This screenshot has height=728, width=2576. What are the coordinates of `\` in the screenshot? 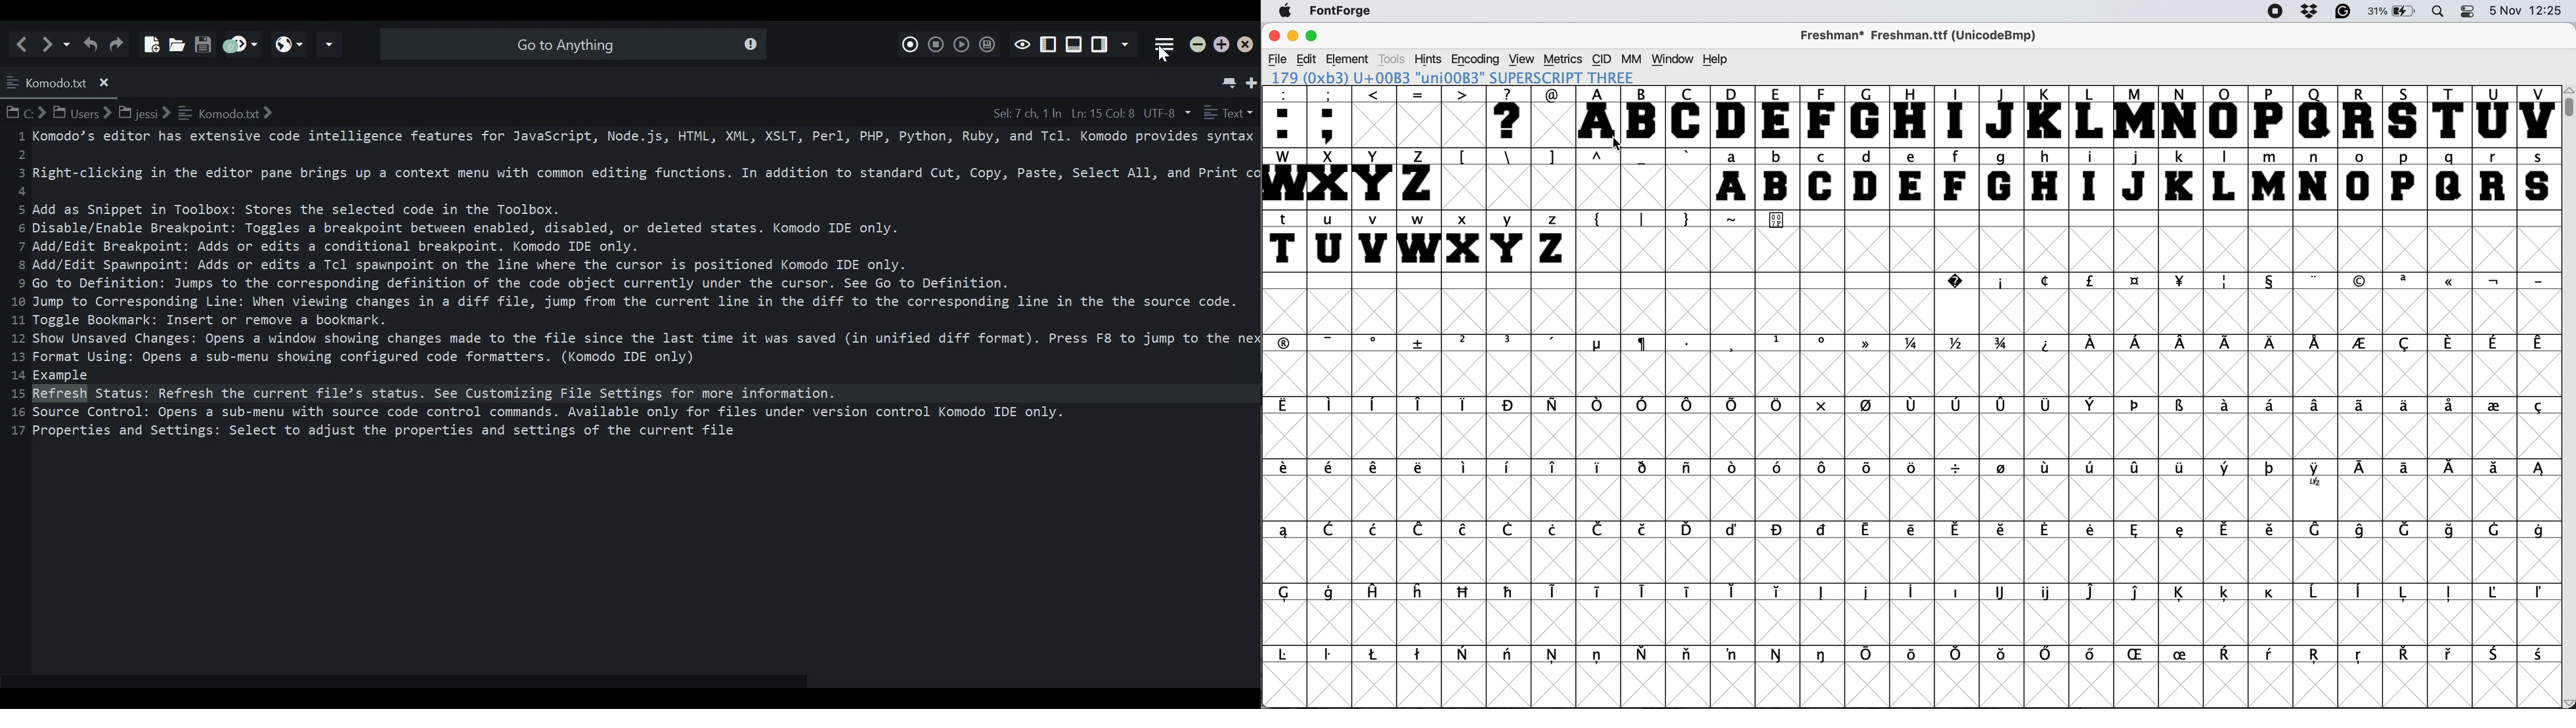 It's located at (1508, 157).